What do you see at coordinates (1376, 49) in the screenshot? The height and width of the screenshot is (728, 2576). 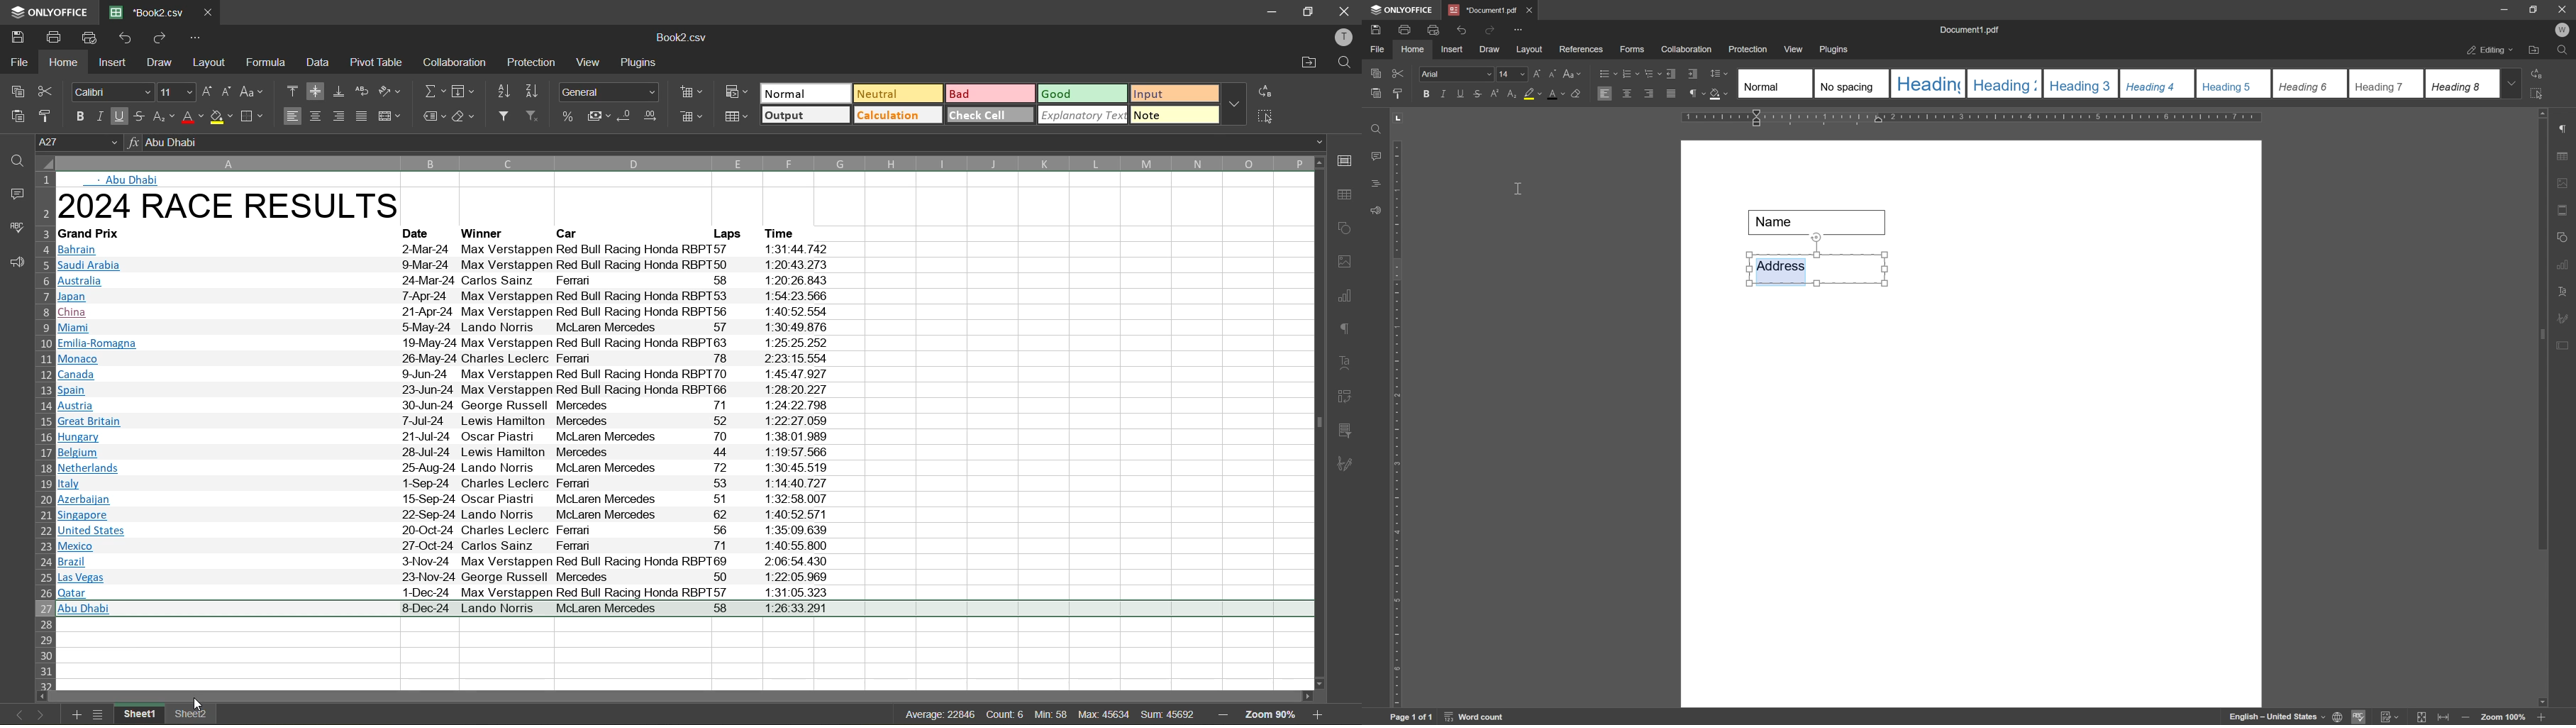 I see `file` at bounding box center [1376, 49].